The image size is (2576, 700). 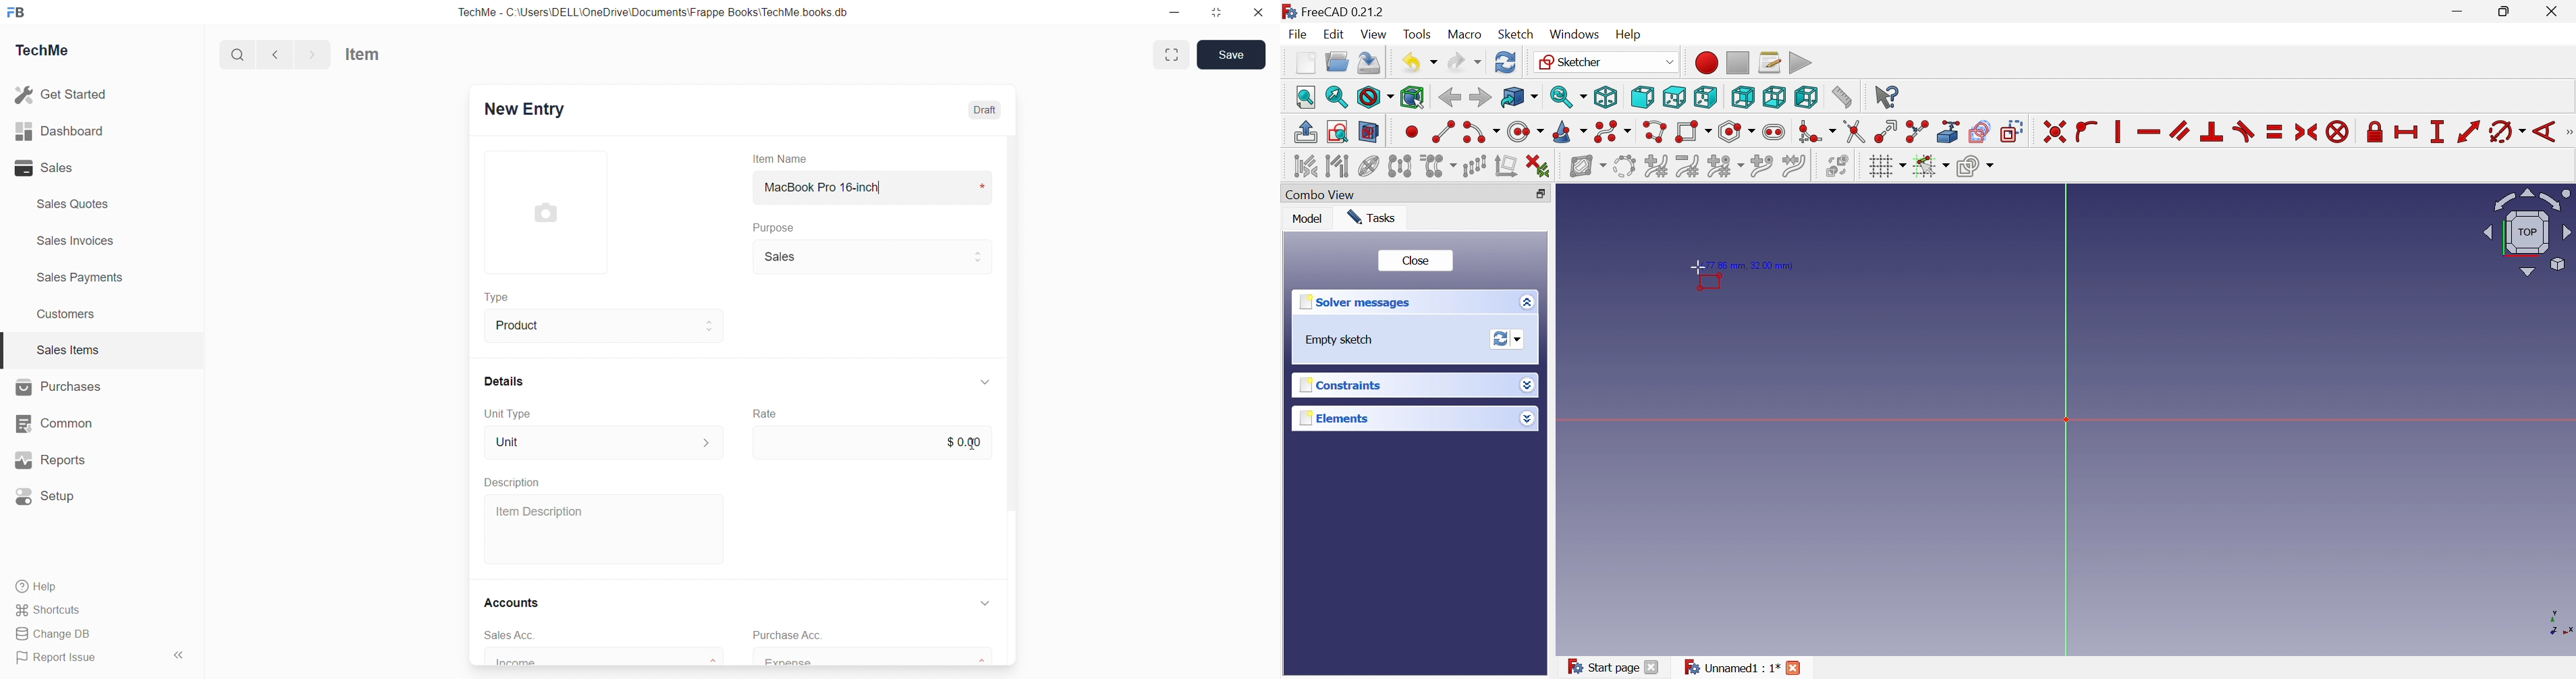 What do you see at coordinates (1369, 132) in the screenshot?
I see `View section` at bounding box center [1369, 132].